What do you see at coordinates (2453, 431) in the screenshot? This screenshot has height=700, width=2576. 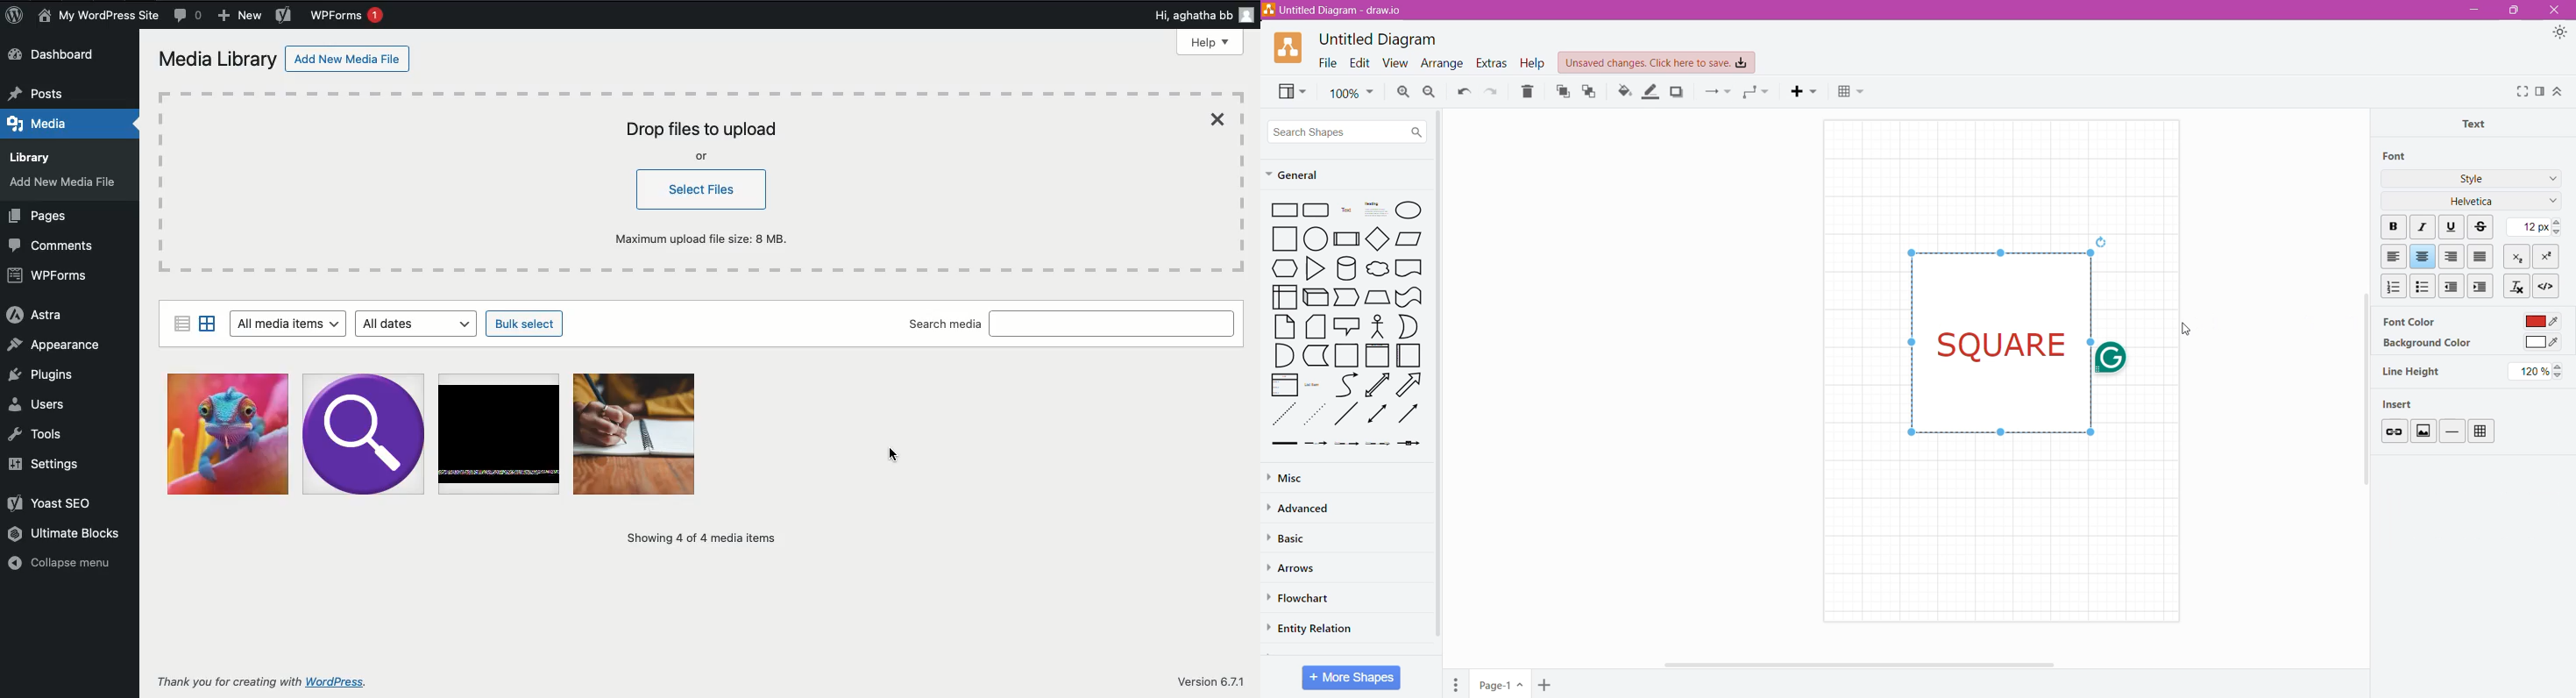 I see `Insert Horizontal Line` at bounding box center [2453, 431].